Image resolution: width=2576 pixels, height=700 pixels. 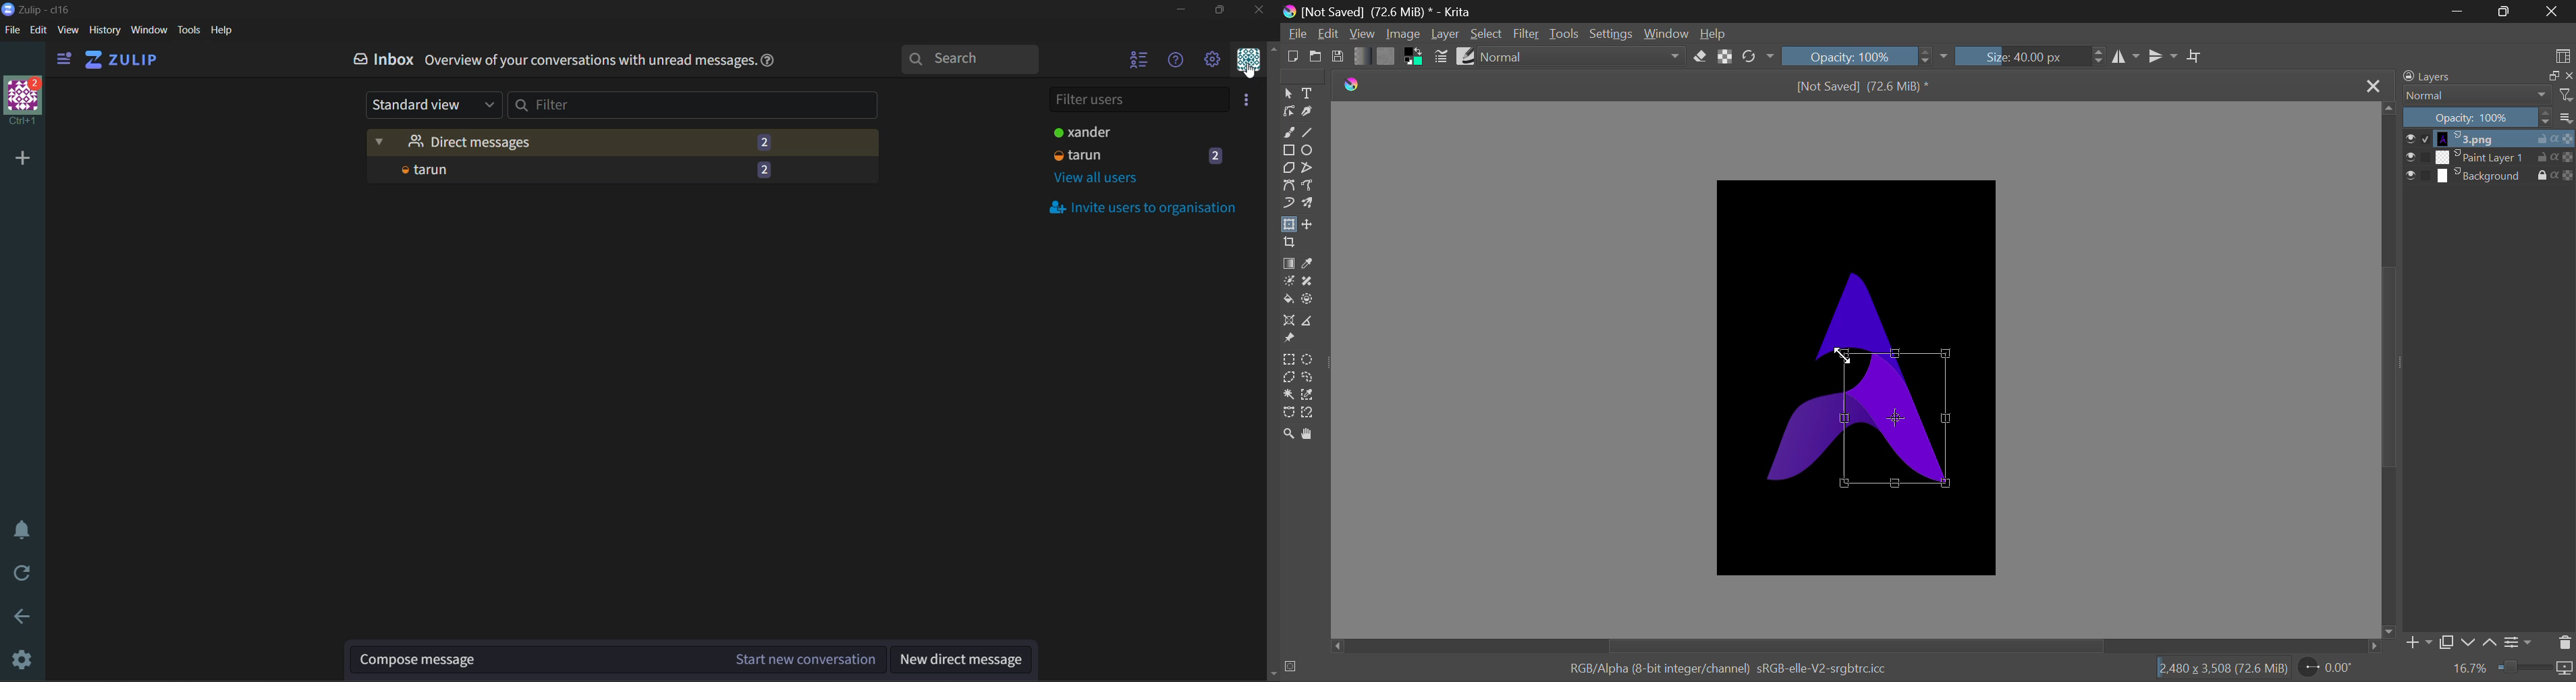 What do you see at coordinates (1288, 431) in the screenshot?
I see `Zoom` at bounding box center [1288, 431].